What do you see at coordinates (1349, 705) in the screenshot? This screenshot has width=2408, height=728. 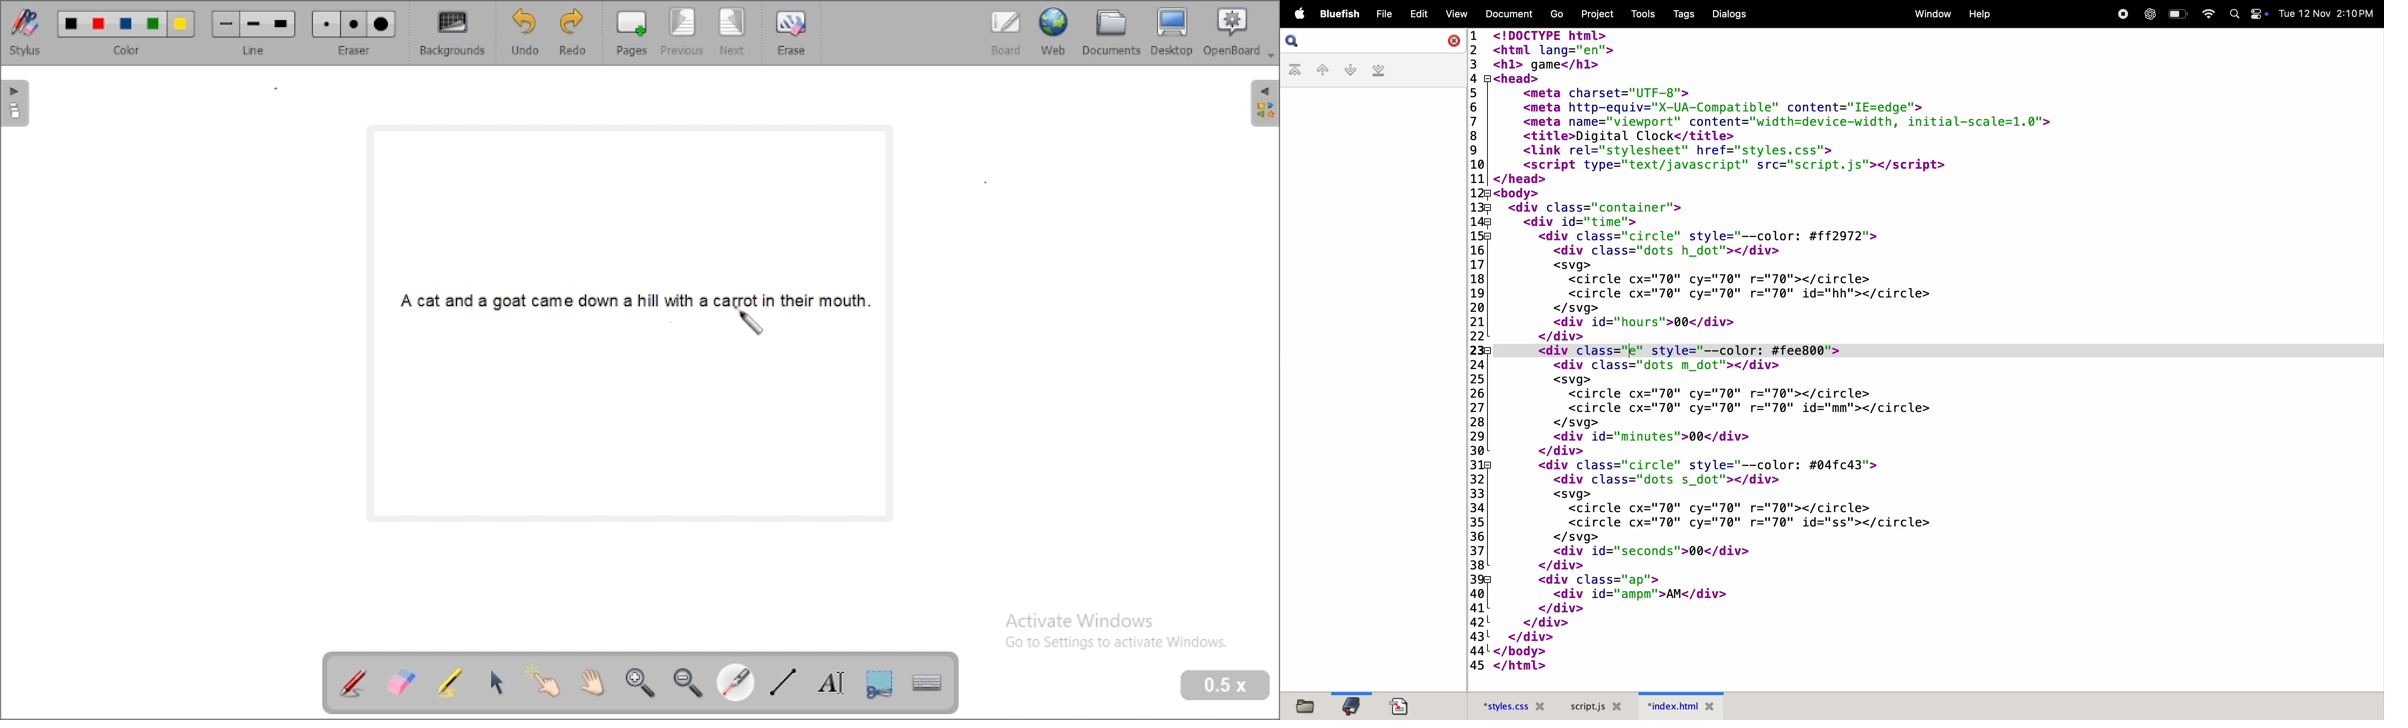 I see `bookmark` at bounding box center [1349, 705].